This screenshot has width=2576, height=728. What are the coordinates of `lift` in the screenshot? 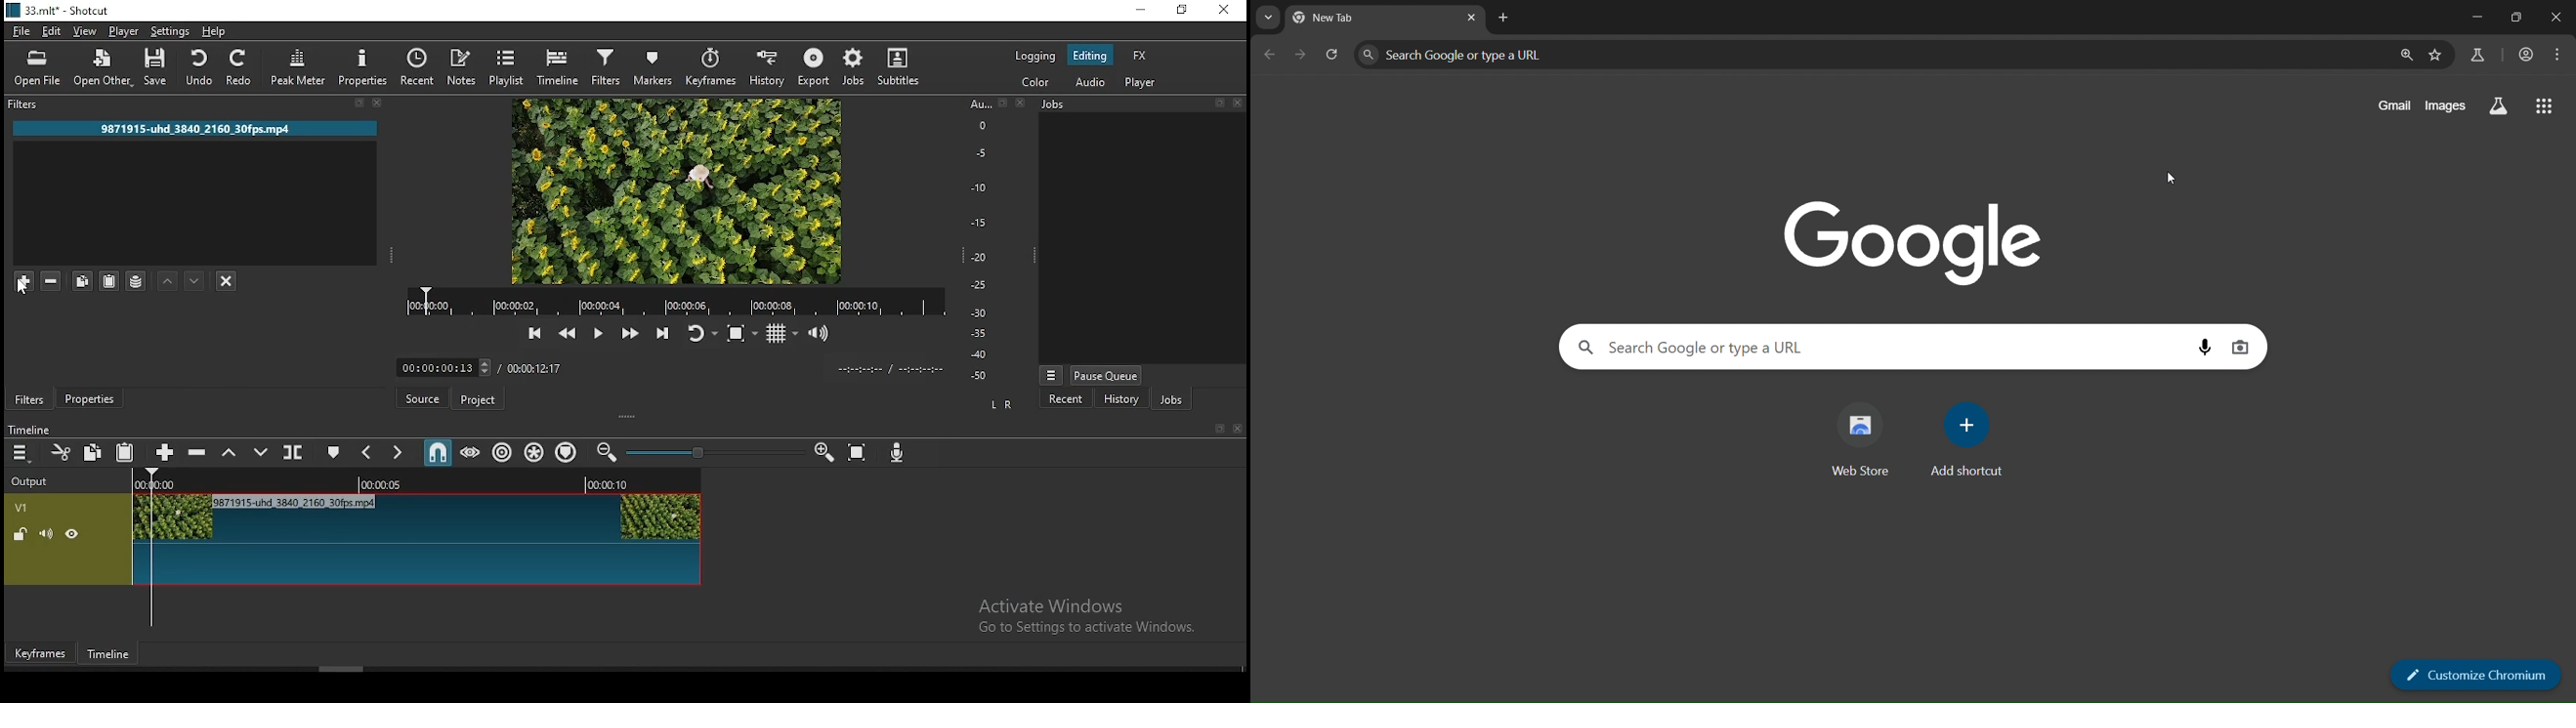 It's located at (228, 450).